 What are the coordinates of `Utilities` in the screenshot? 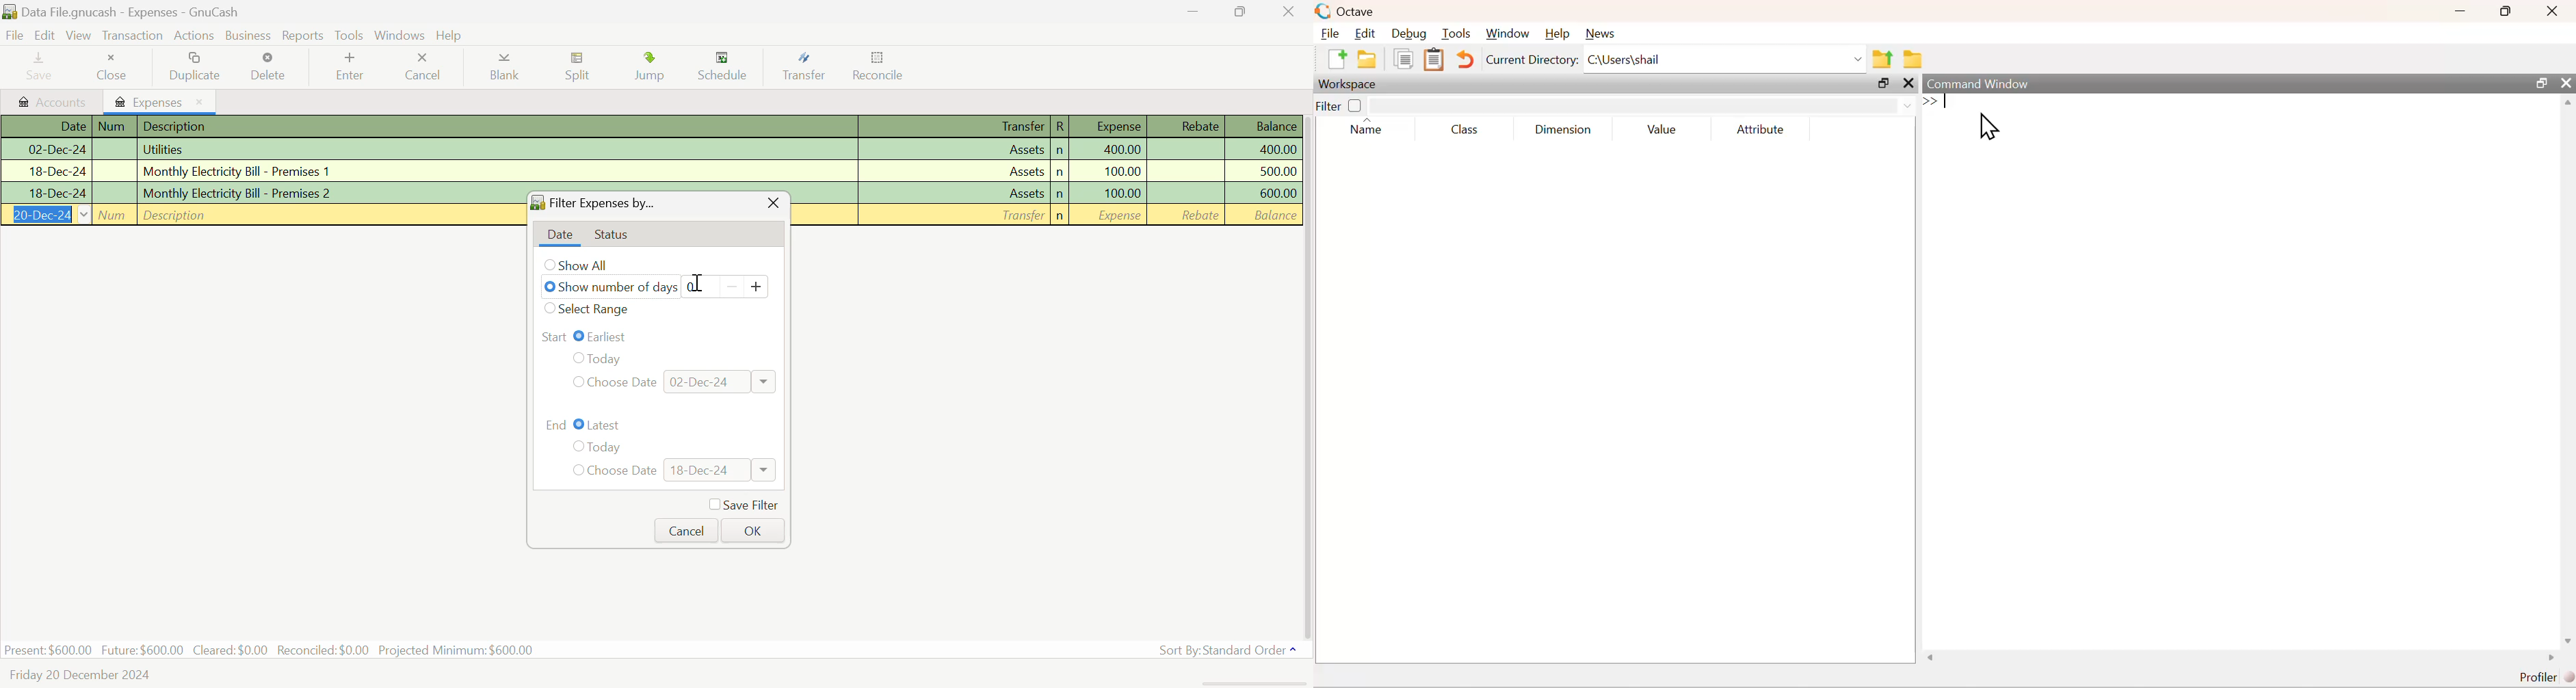 It's located at (497, 149).